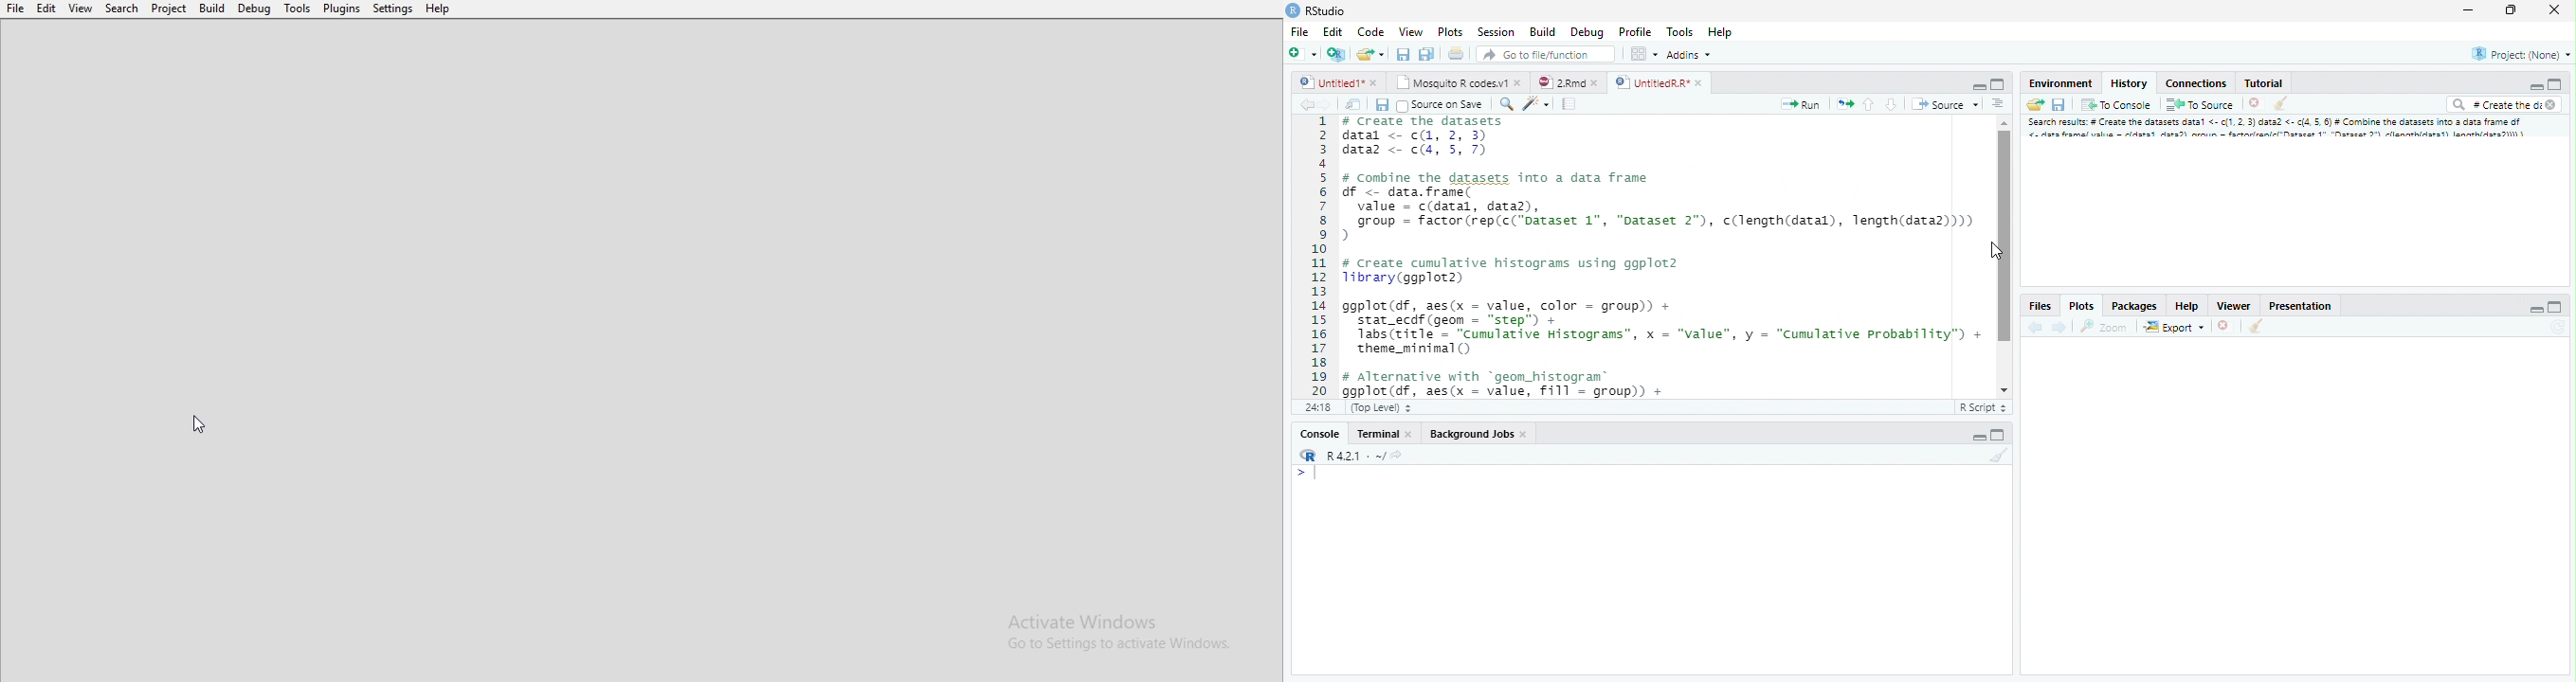 The height and width of the screenshot is (700, 2576). What do you see at coordinates (2264, 83) in the screenshot?
I see `Tutorial` at bounding box center [2264, 83].